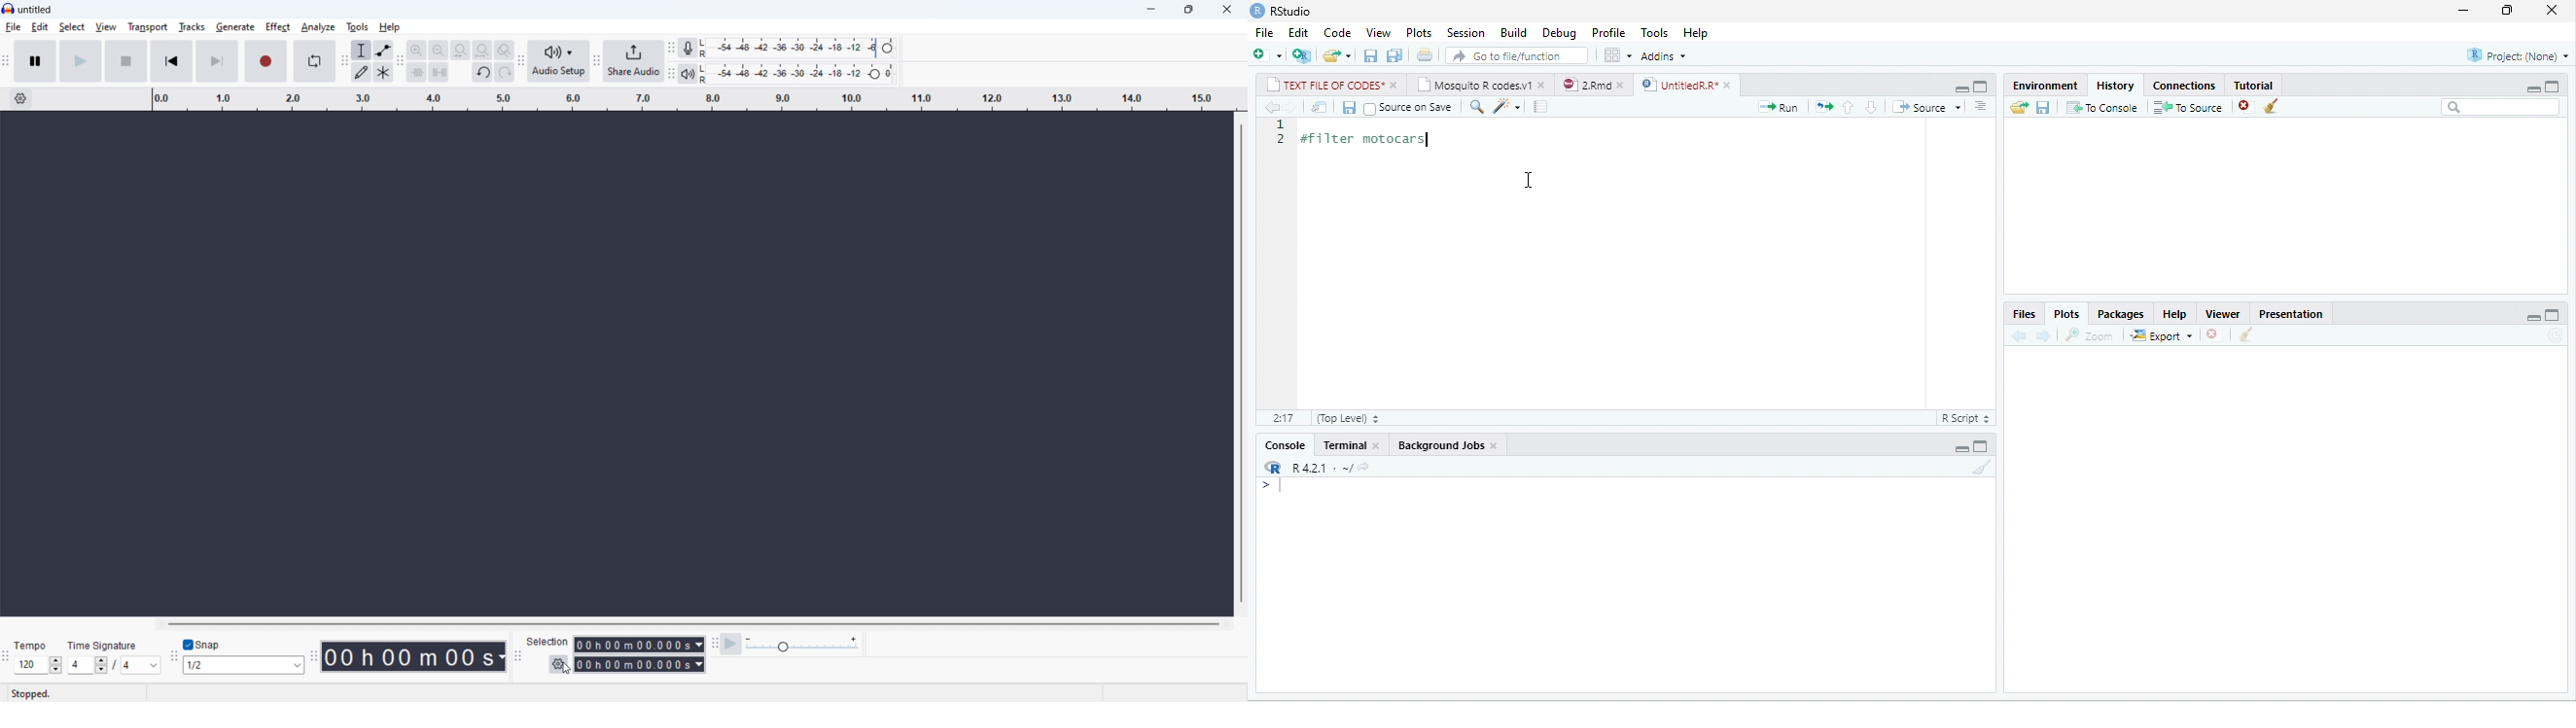 The image size is (2576, 728). Describe the element at coordinates (1147, 10) in the screenshot. I see `minimize` at that location.